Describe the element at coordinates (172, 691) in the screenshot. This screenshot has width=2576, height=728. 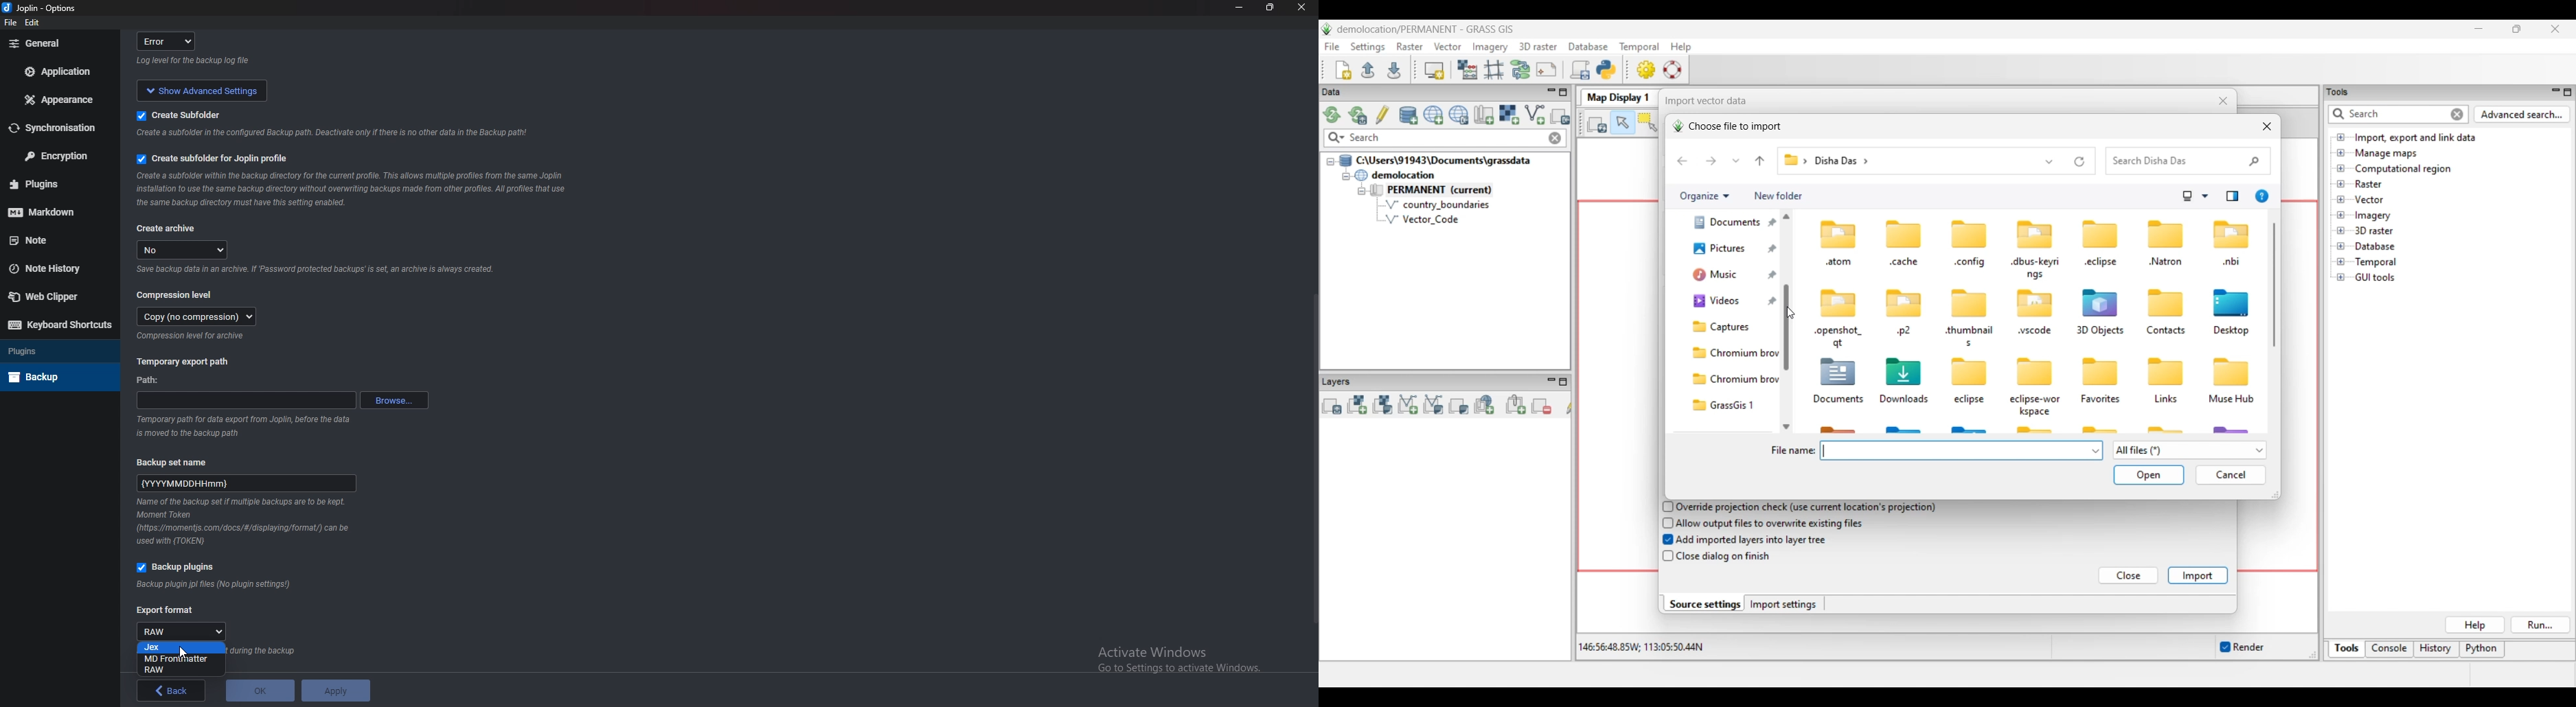
I see `back` at that location.